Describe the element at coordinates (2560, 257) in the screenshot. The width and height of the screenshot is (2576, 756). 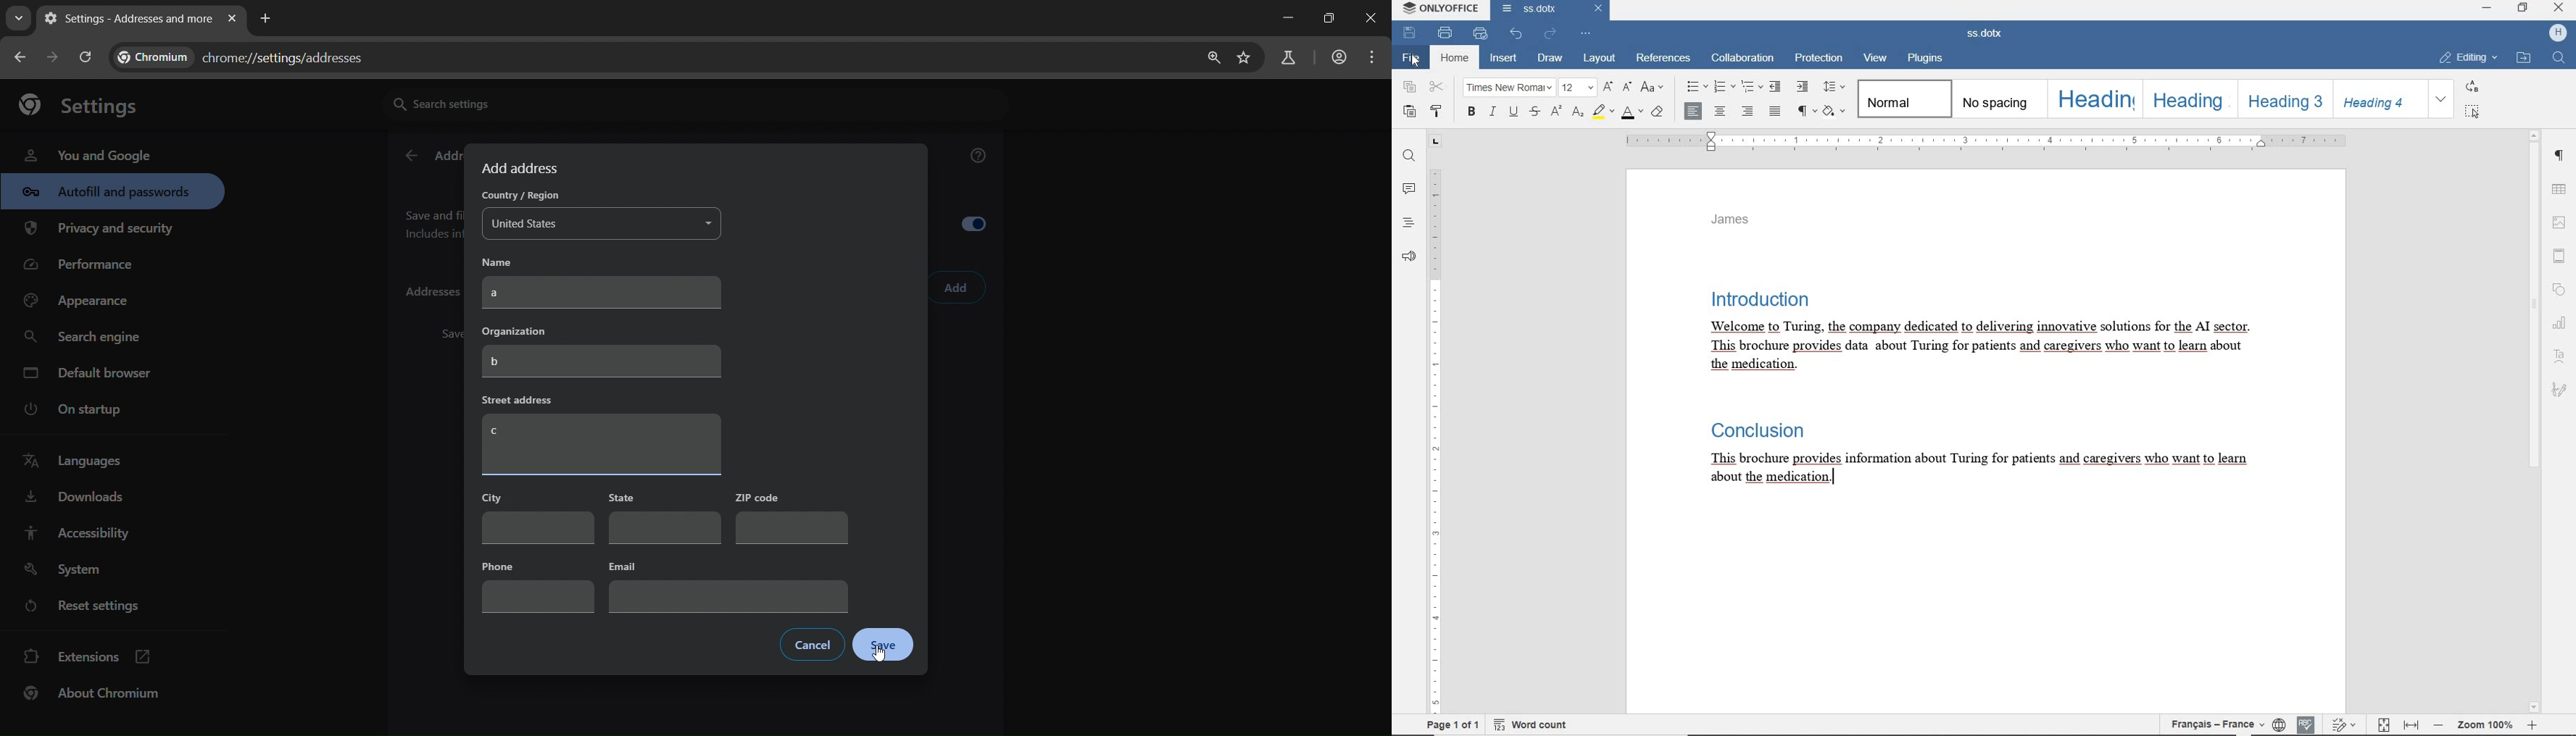
I see `HEADER & FOOTER` at that location.